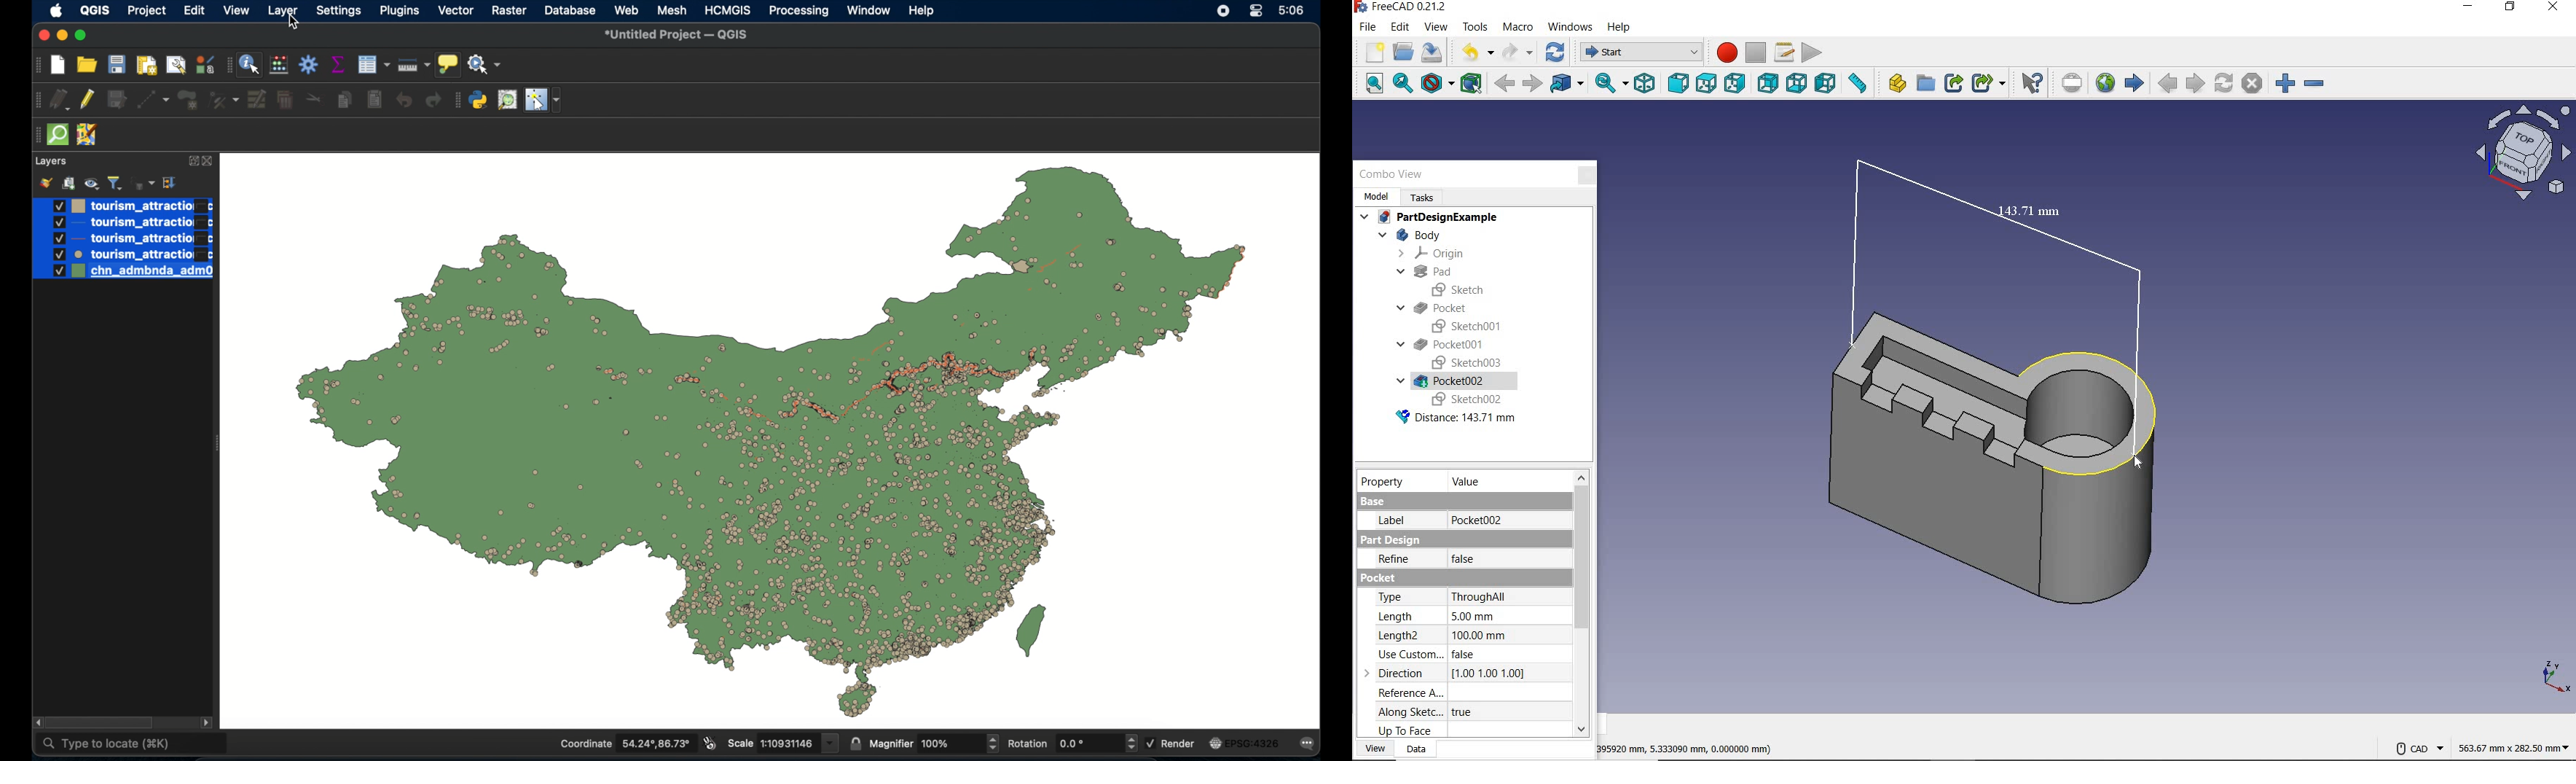 This screenshot has width=2576, height=784. What do you see at coordinates (2167, 84) in the screenshot?
I see `previous page` at bounding box center [2167, 84].